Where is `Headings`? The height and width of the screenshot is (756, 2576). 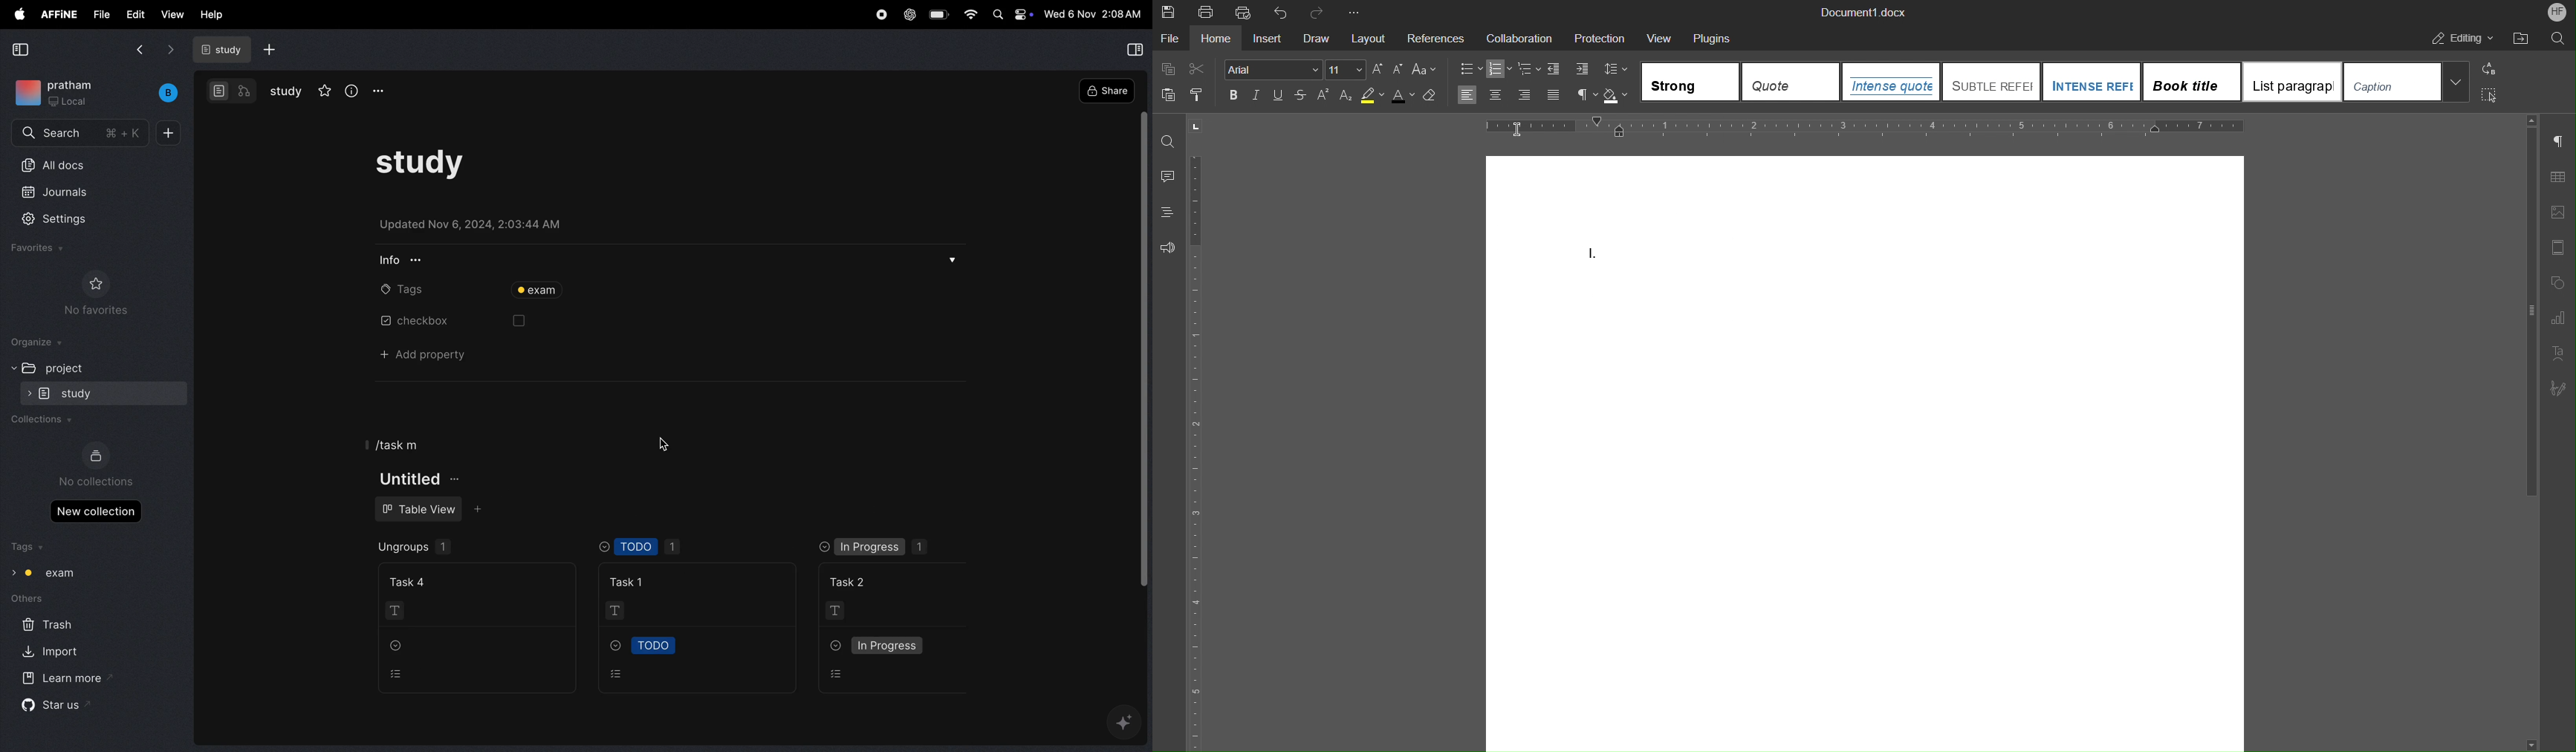 Headings is located at coordinates (1169, 212).